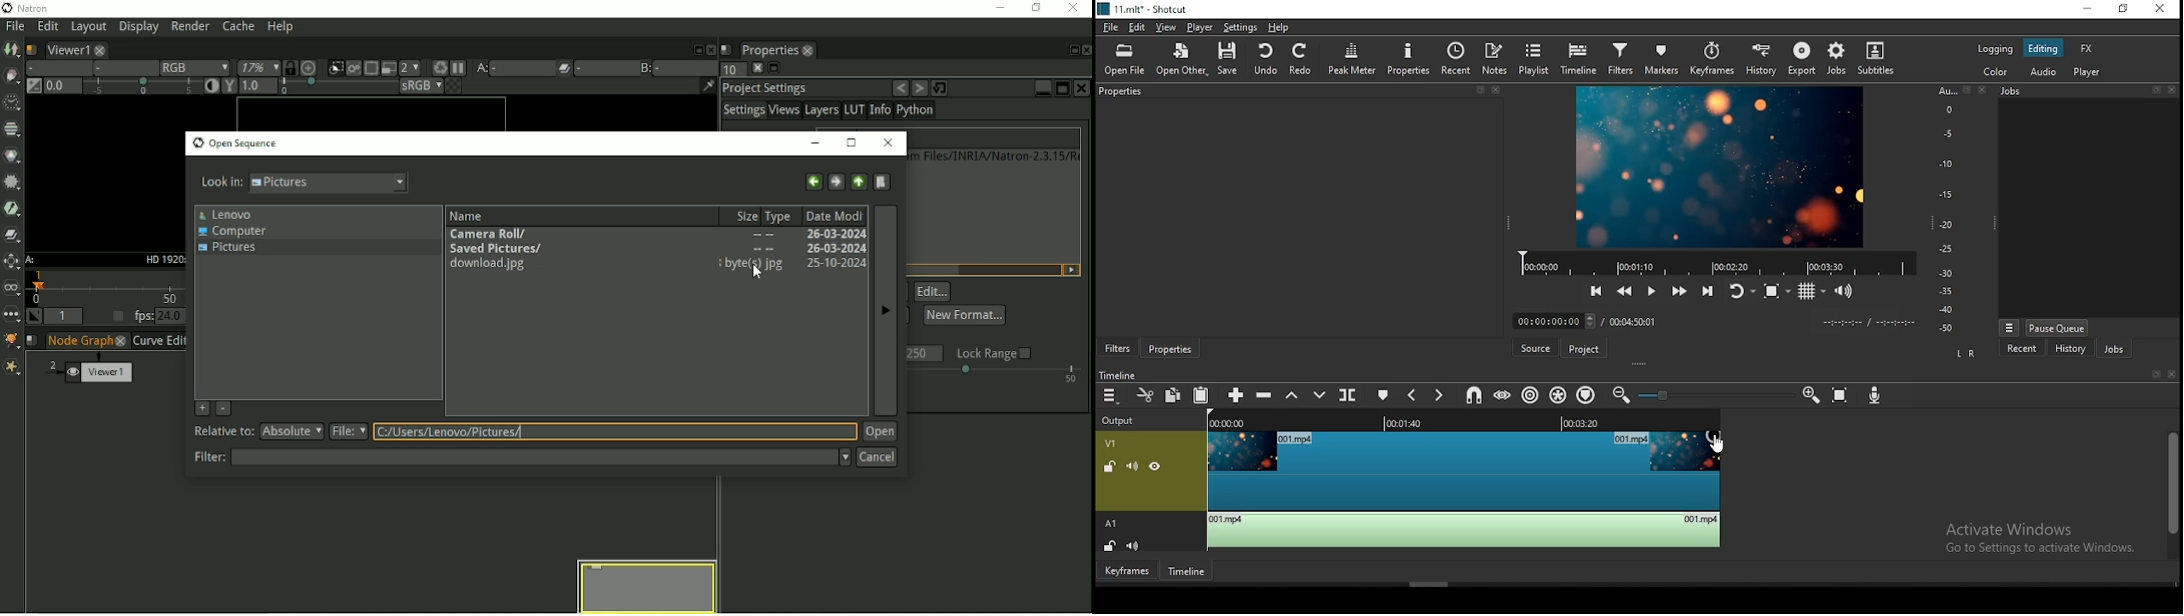 The image size is (2184, 616). What do you see at coordinates (2002, 73) in the screenshot?
I see `color` at bounding box center [2002, 73].